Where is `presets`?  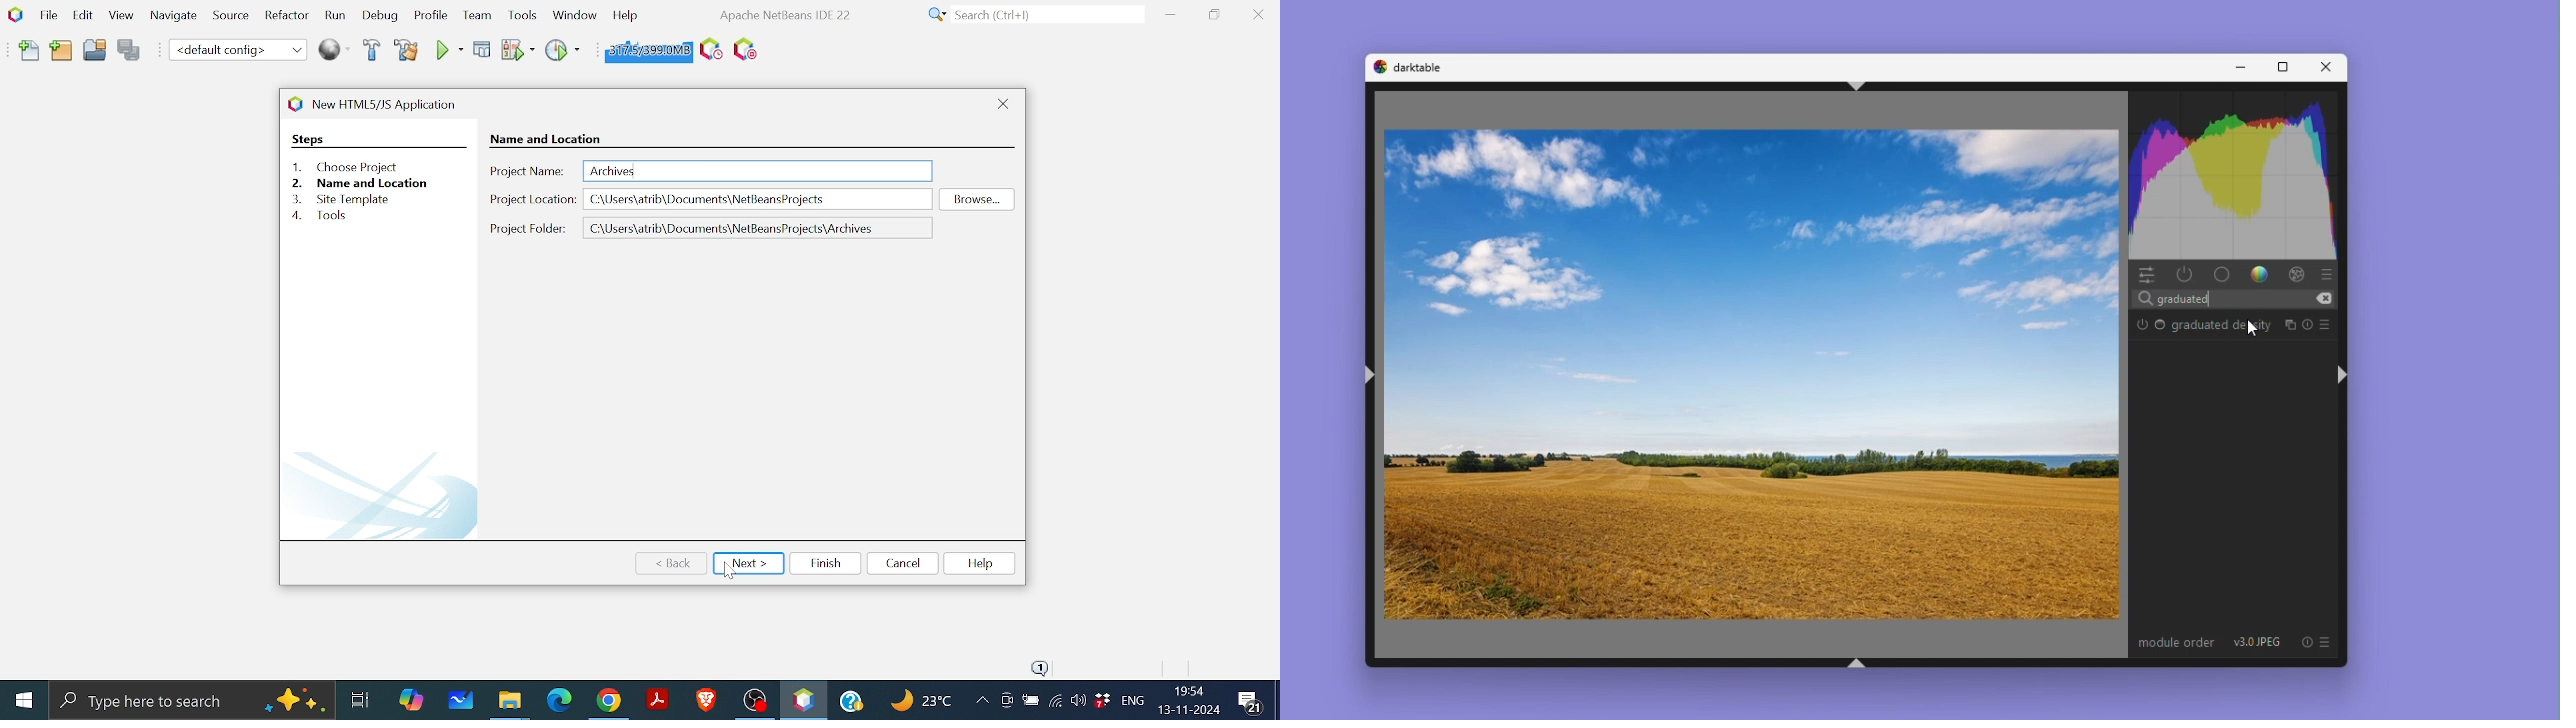 presets is located at coordinates (2330, 272).